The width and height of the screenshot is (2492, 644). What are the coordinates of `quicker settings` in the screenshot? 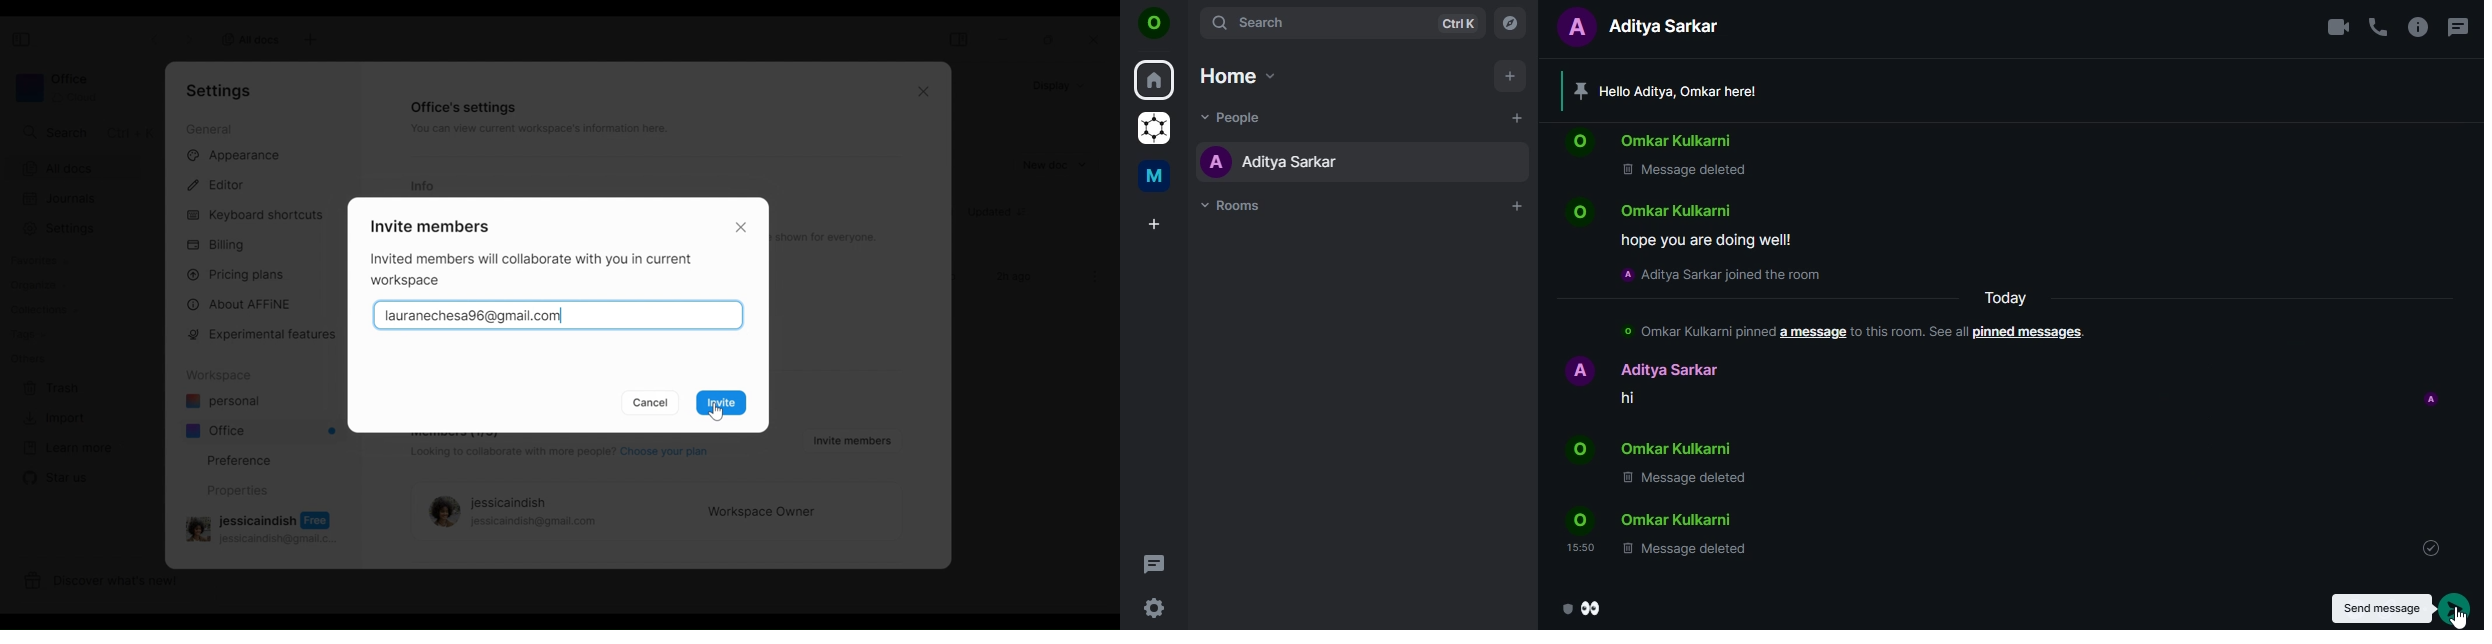 It's located at (1152, 609).